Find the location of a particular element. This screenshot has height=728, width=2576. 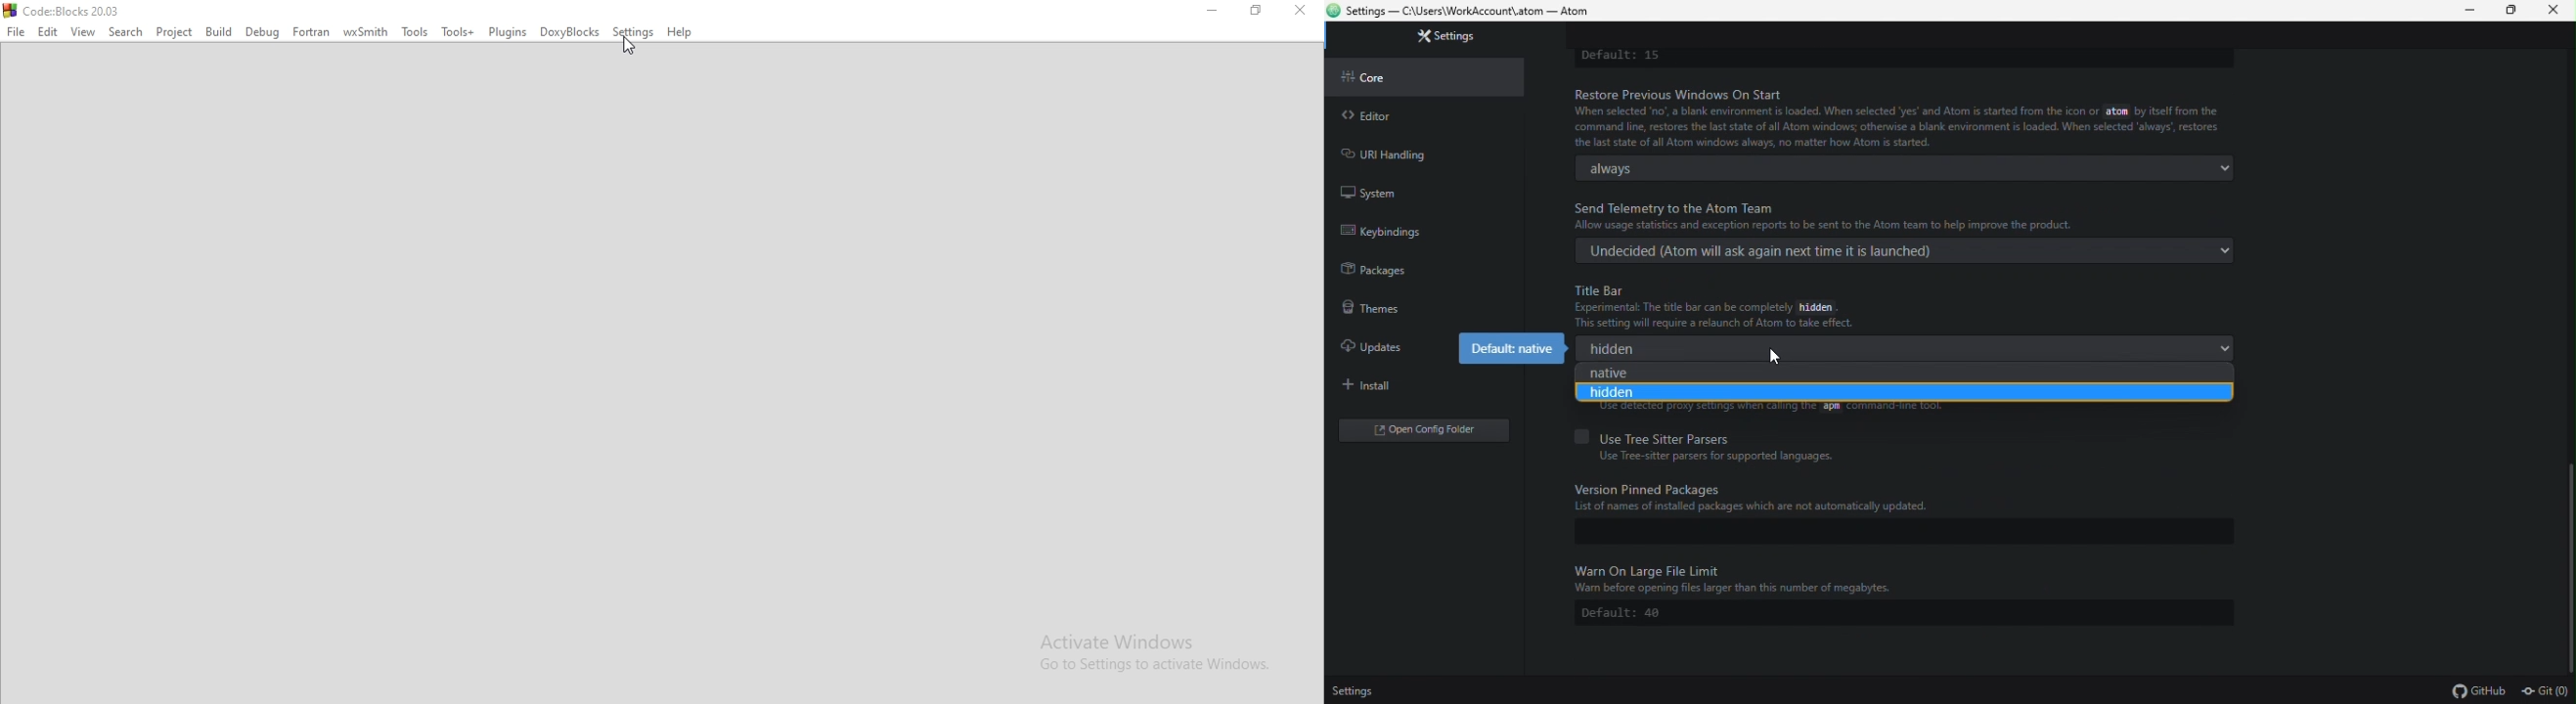

Minimize is located at coordinates (2471, 11).